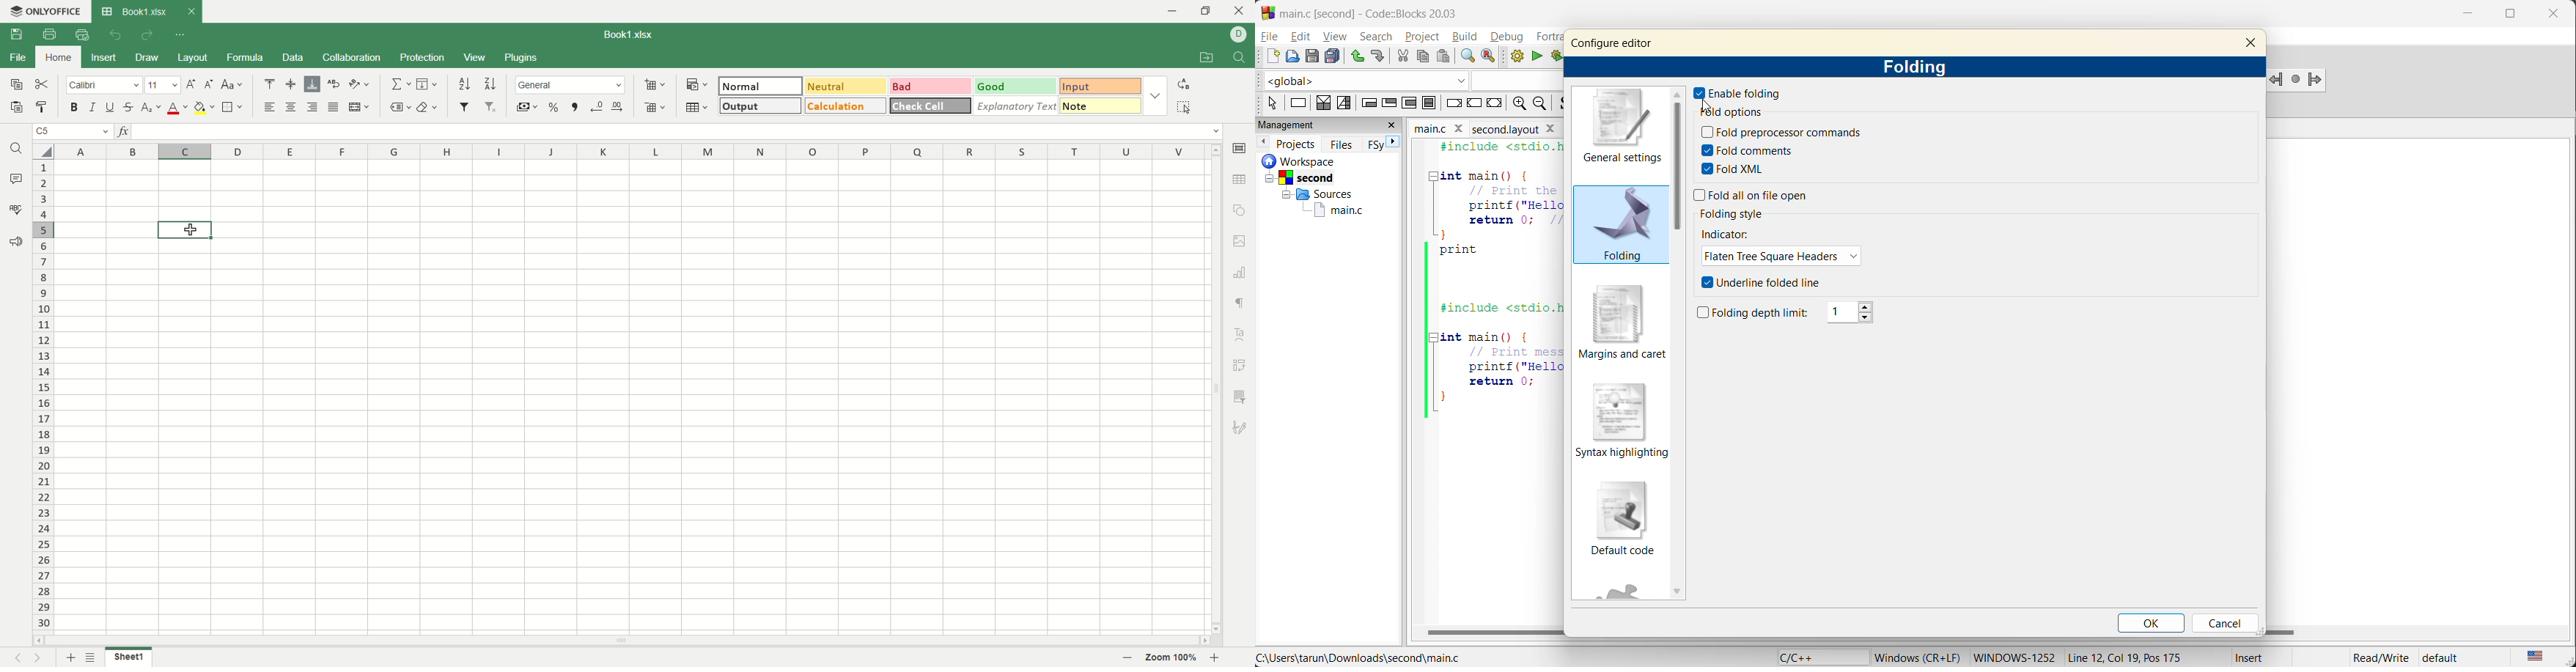  What do you see at coordinates (1489, 55) in the screenshot?
I see `replace` at bounding box center [1489, 55].